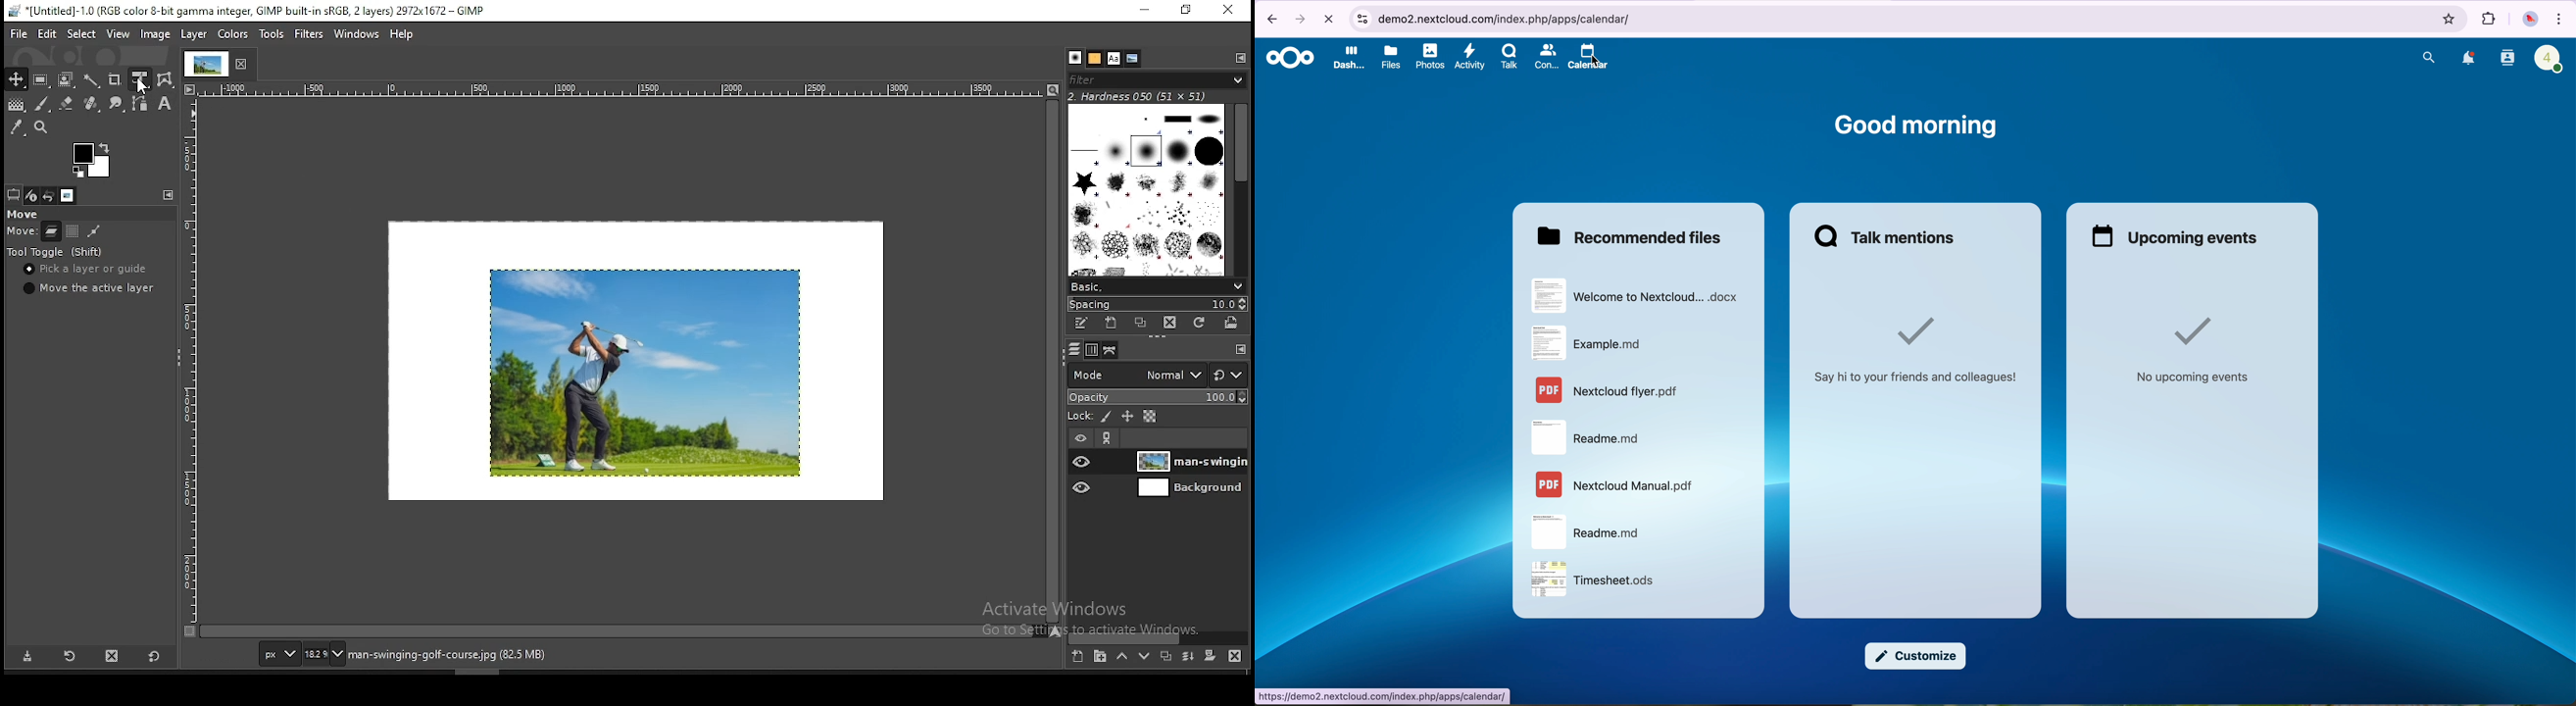 This screenshot has height=728, width=2576. What do you see at coordinates (1119, 656) in the screenshot?
I see `move layer on step up` at bounding box center [1119, 656].